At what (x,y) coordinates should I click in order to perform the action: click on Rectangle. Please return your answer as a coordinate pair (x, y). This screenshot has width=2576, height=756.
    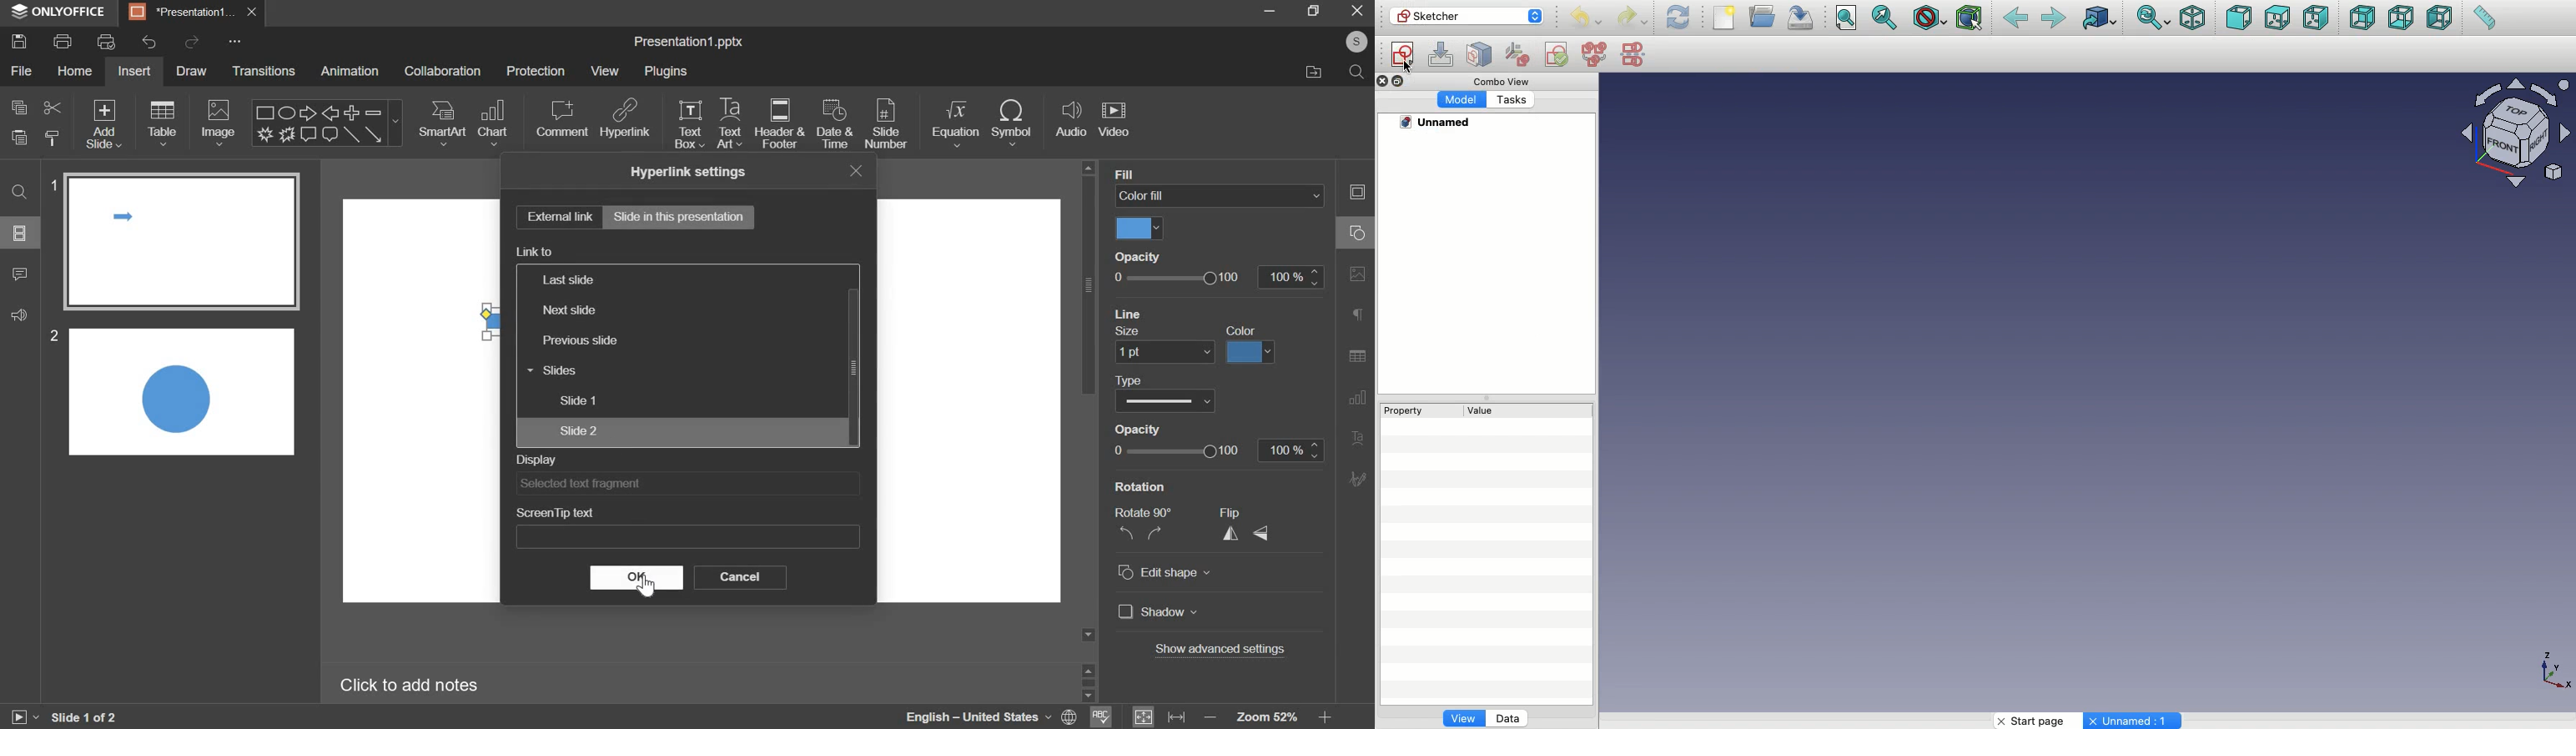
    Looking at the image, I should click on (265, 112).